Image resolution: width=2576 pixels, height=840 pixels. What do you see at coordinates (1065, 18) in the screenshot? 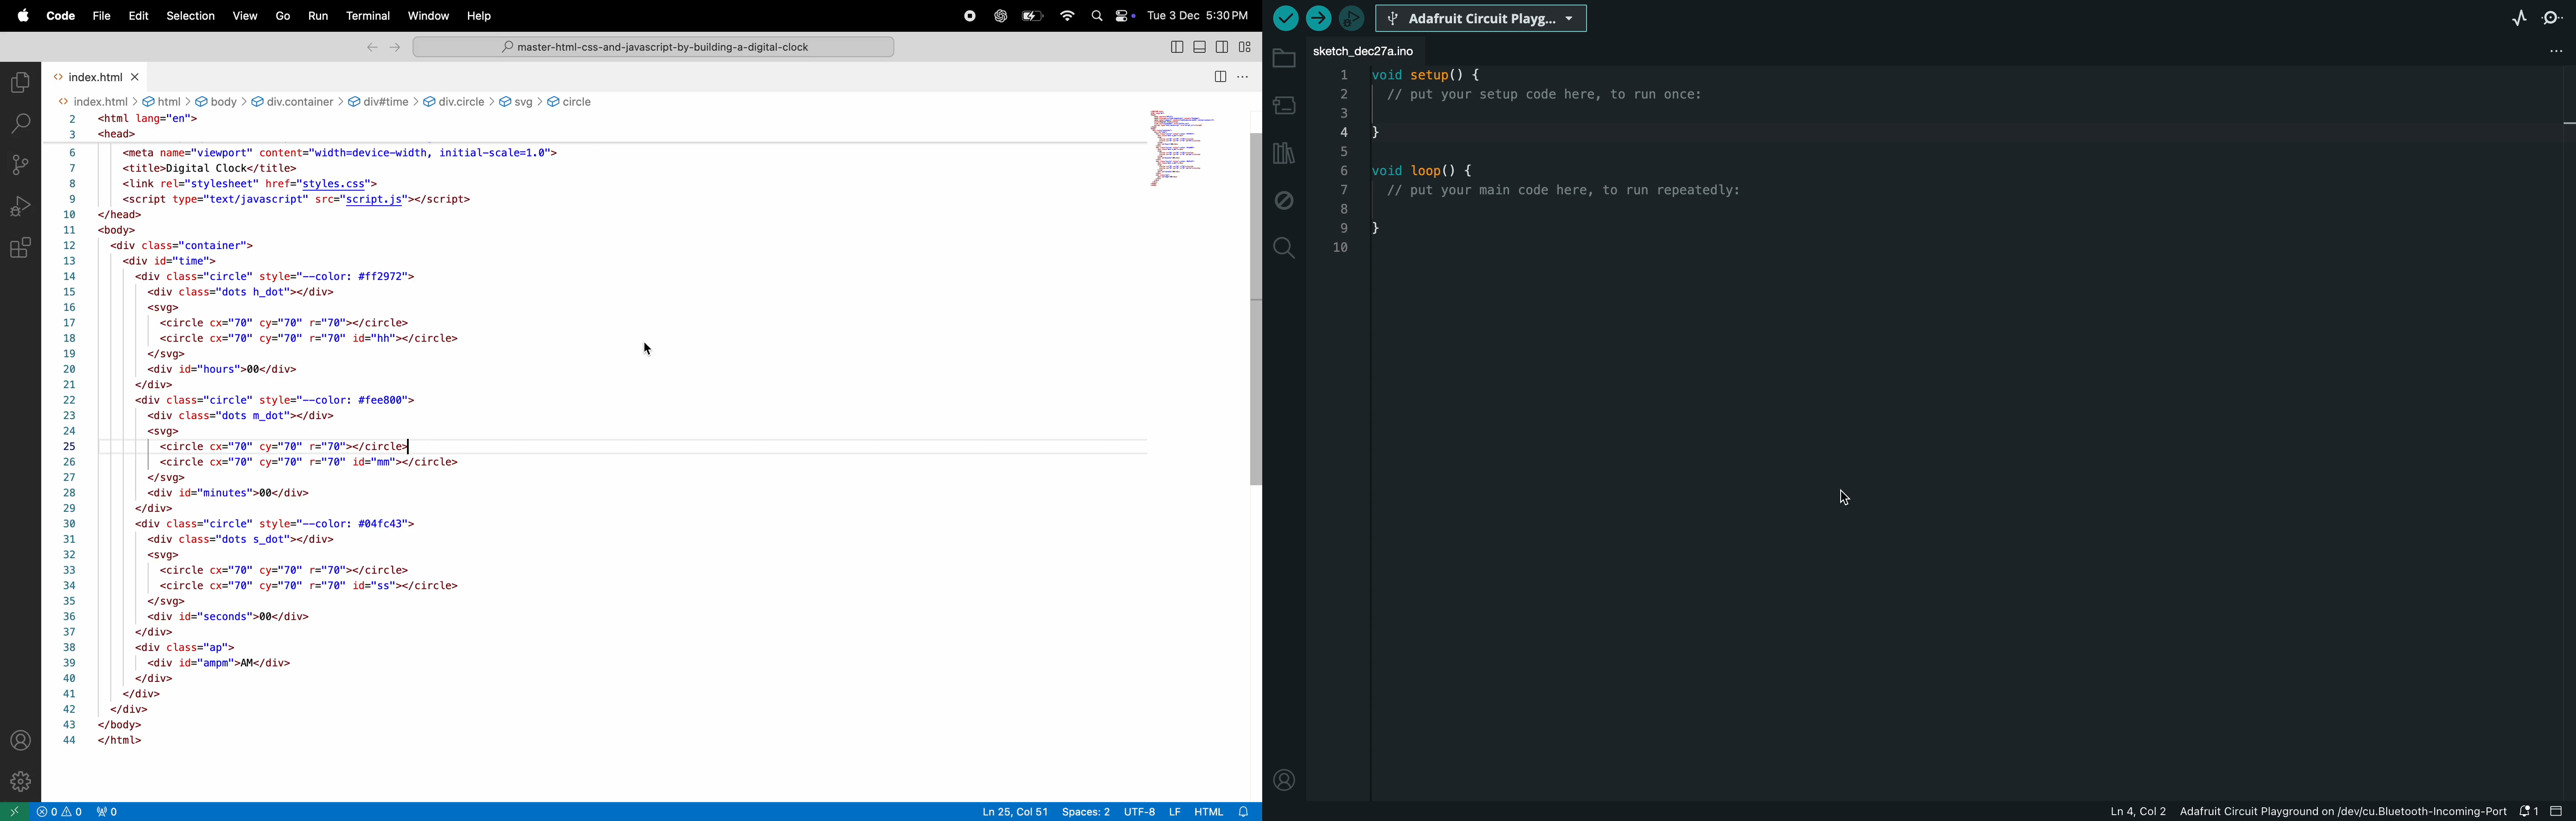
I see `wifi` at bounding box center [1065, 18].